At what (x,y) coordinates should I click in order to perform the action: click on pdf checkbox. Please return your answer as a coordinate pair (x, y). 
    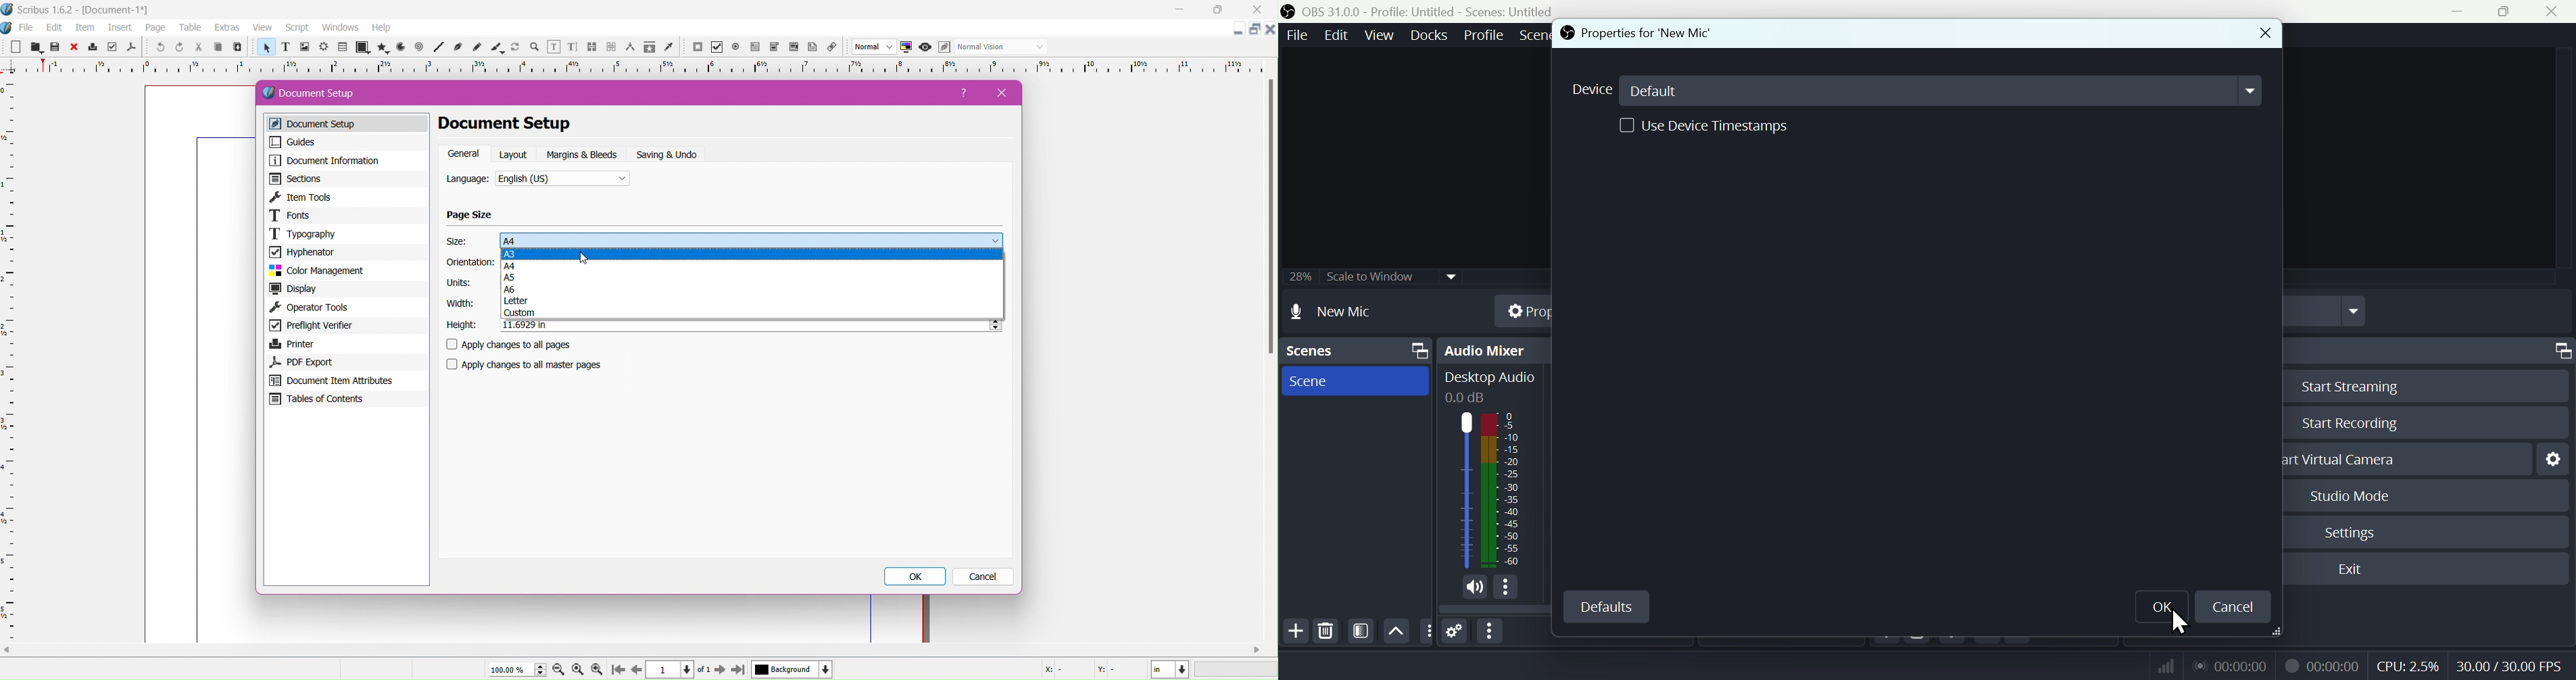
    Looking at the image, I should click on (717, 47).